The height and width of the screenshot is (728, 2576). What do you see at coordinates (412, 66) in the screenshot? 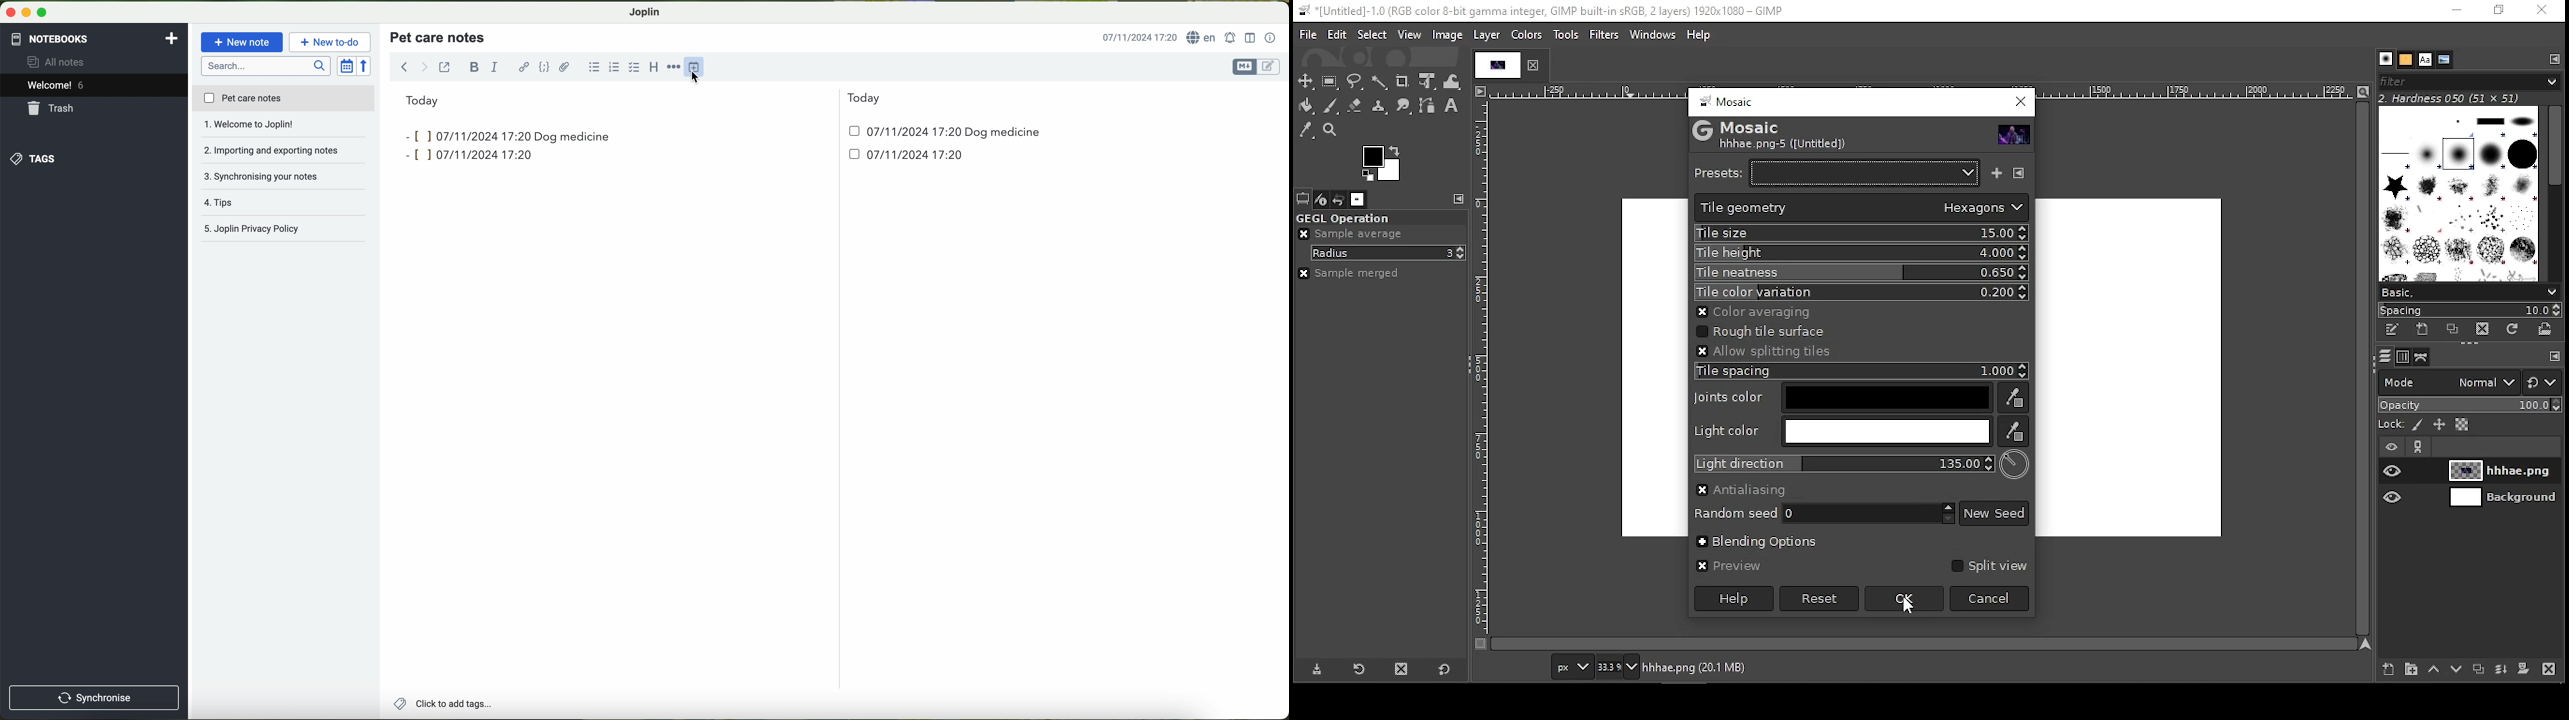
I see `navigation arrows` at bounding box center [412, 66].